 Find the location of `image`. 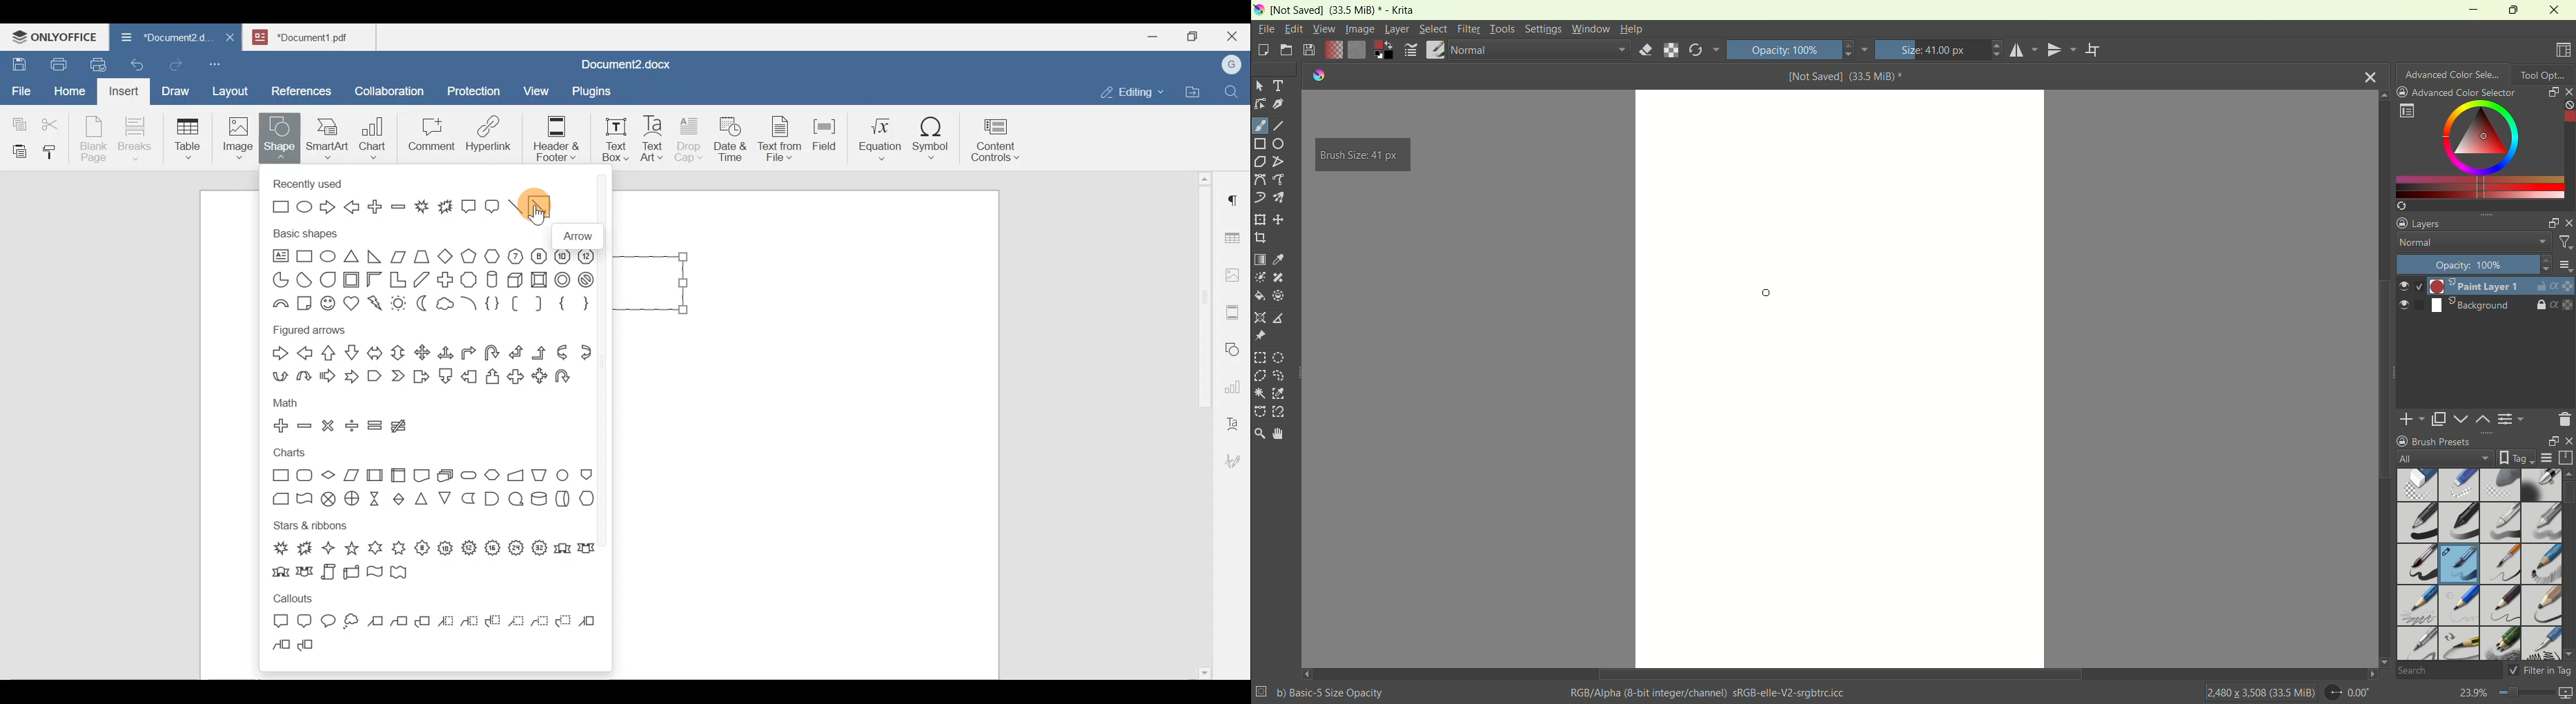

image is located at coordinates (1361, 29).